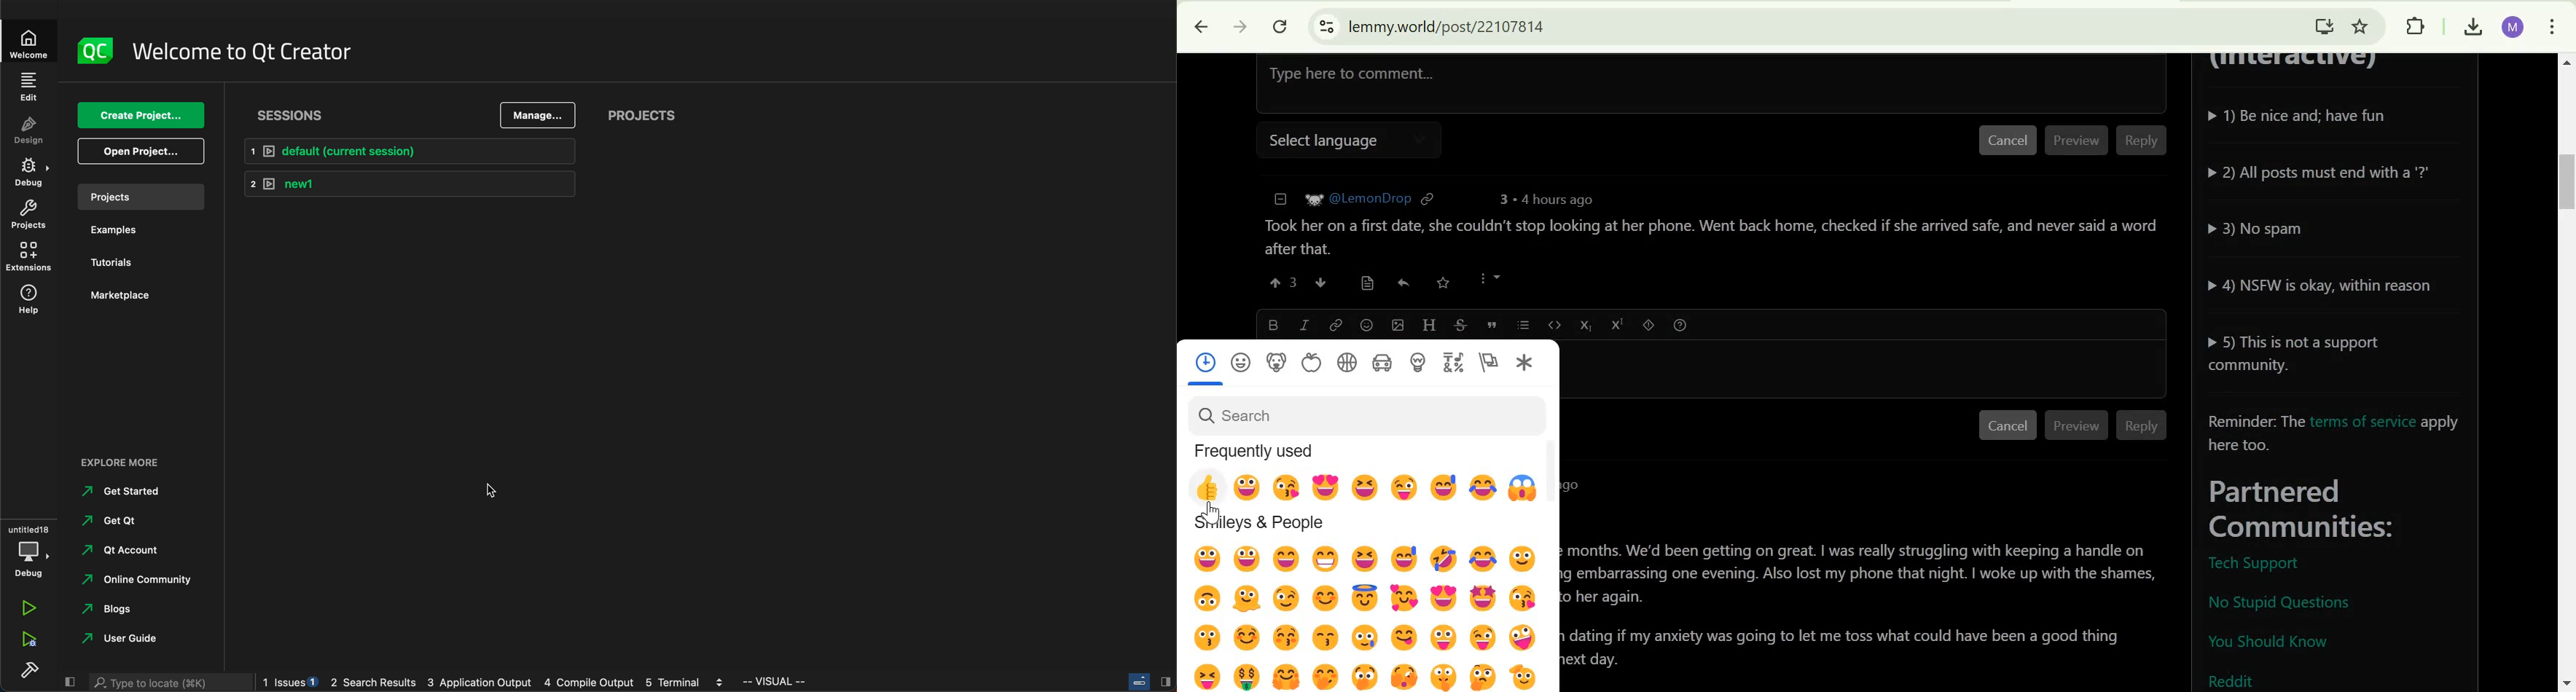  What do you see at coordinates (249, 50) in the screenshot?
I see `welcome` at bounding box center [249, 50].